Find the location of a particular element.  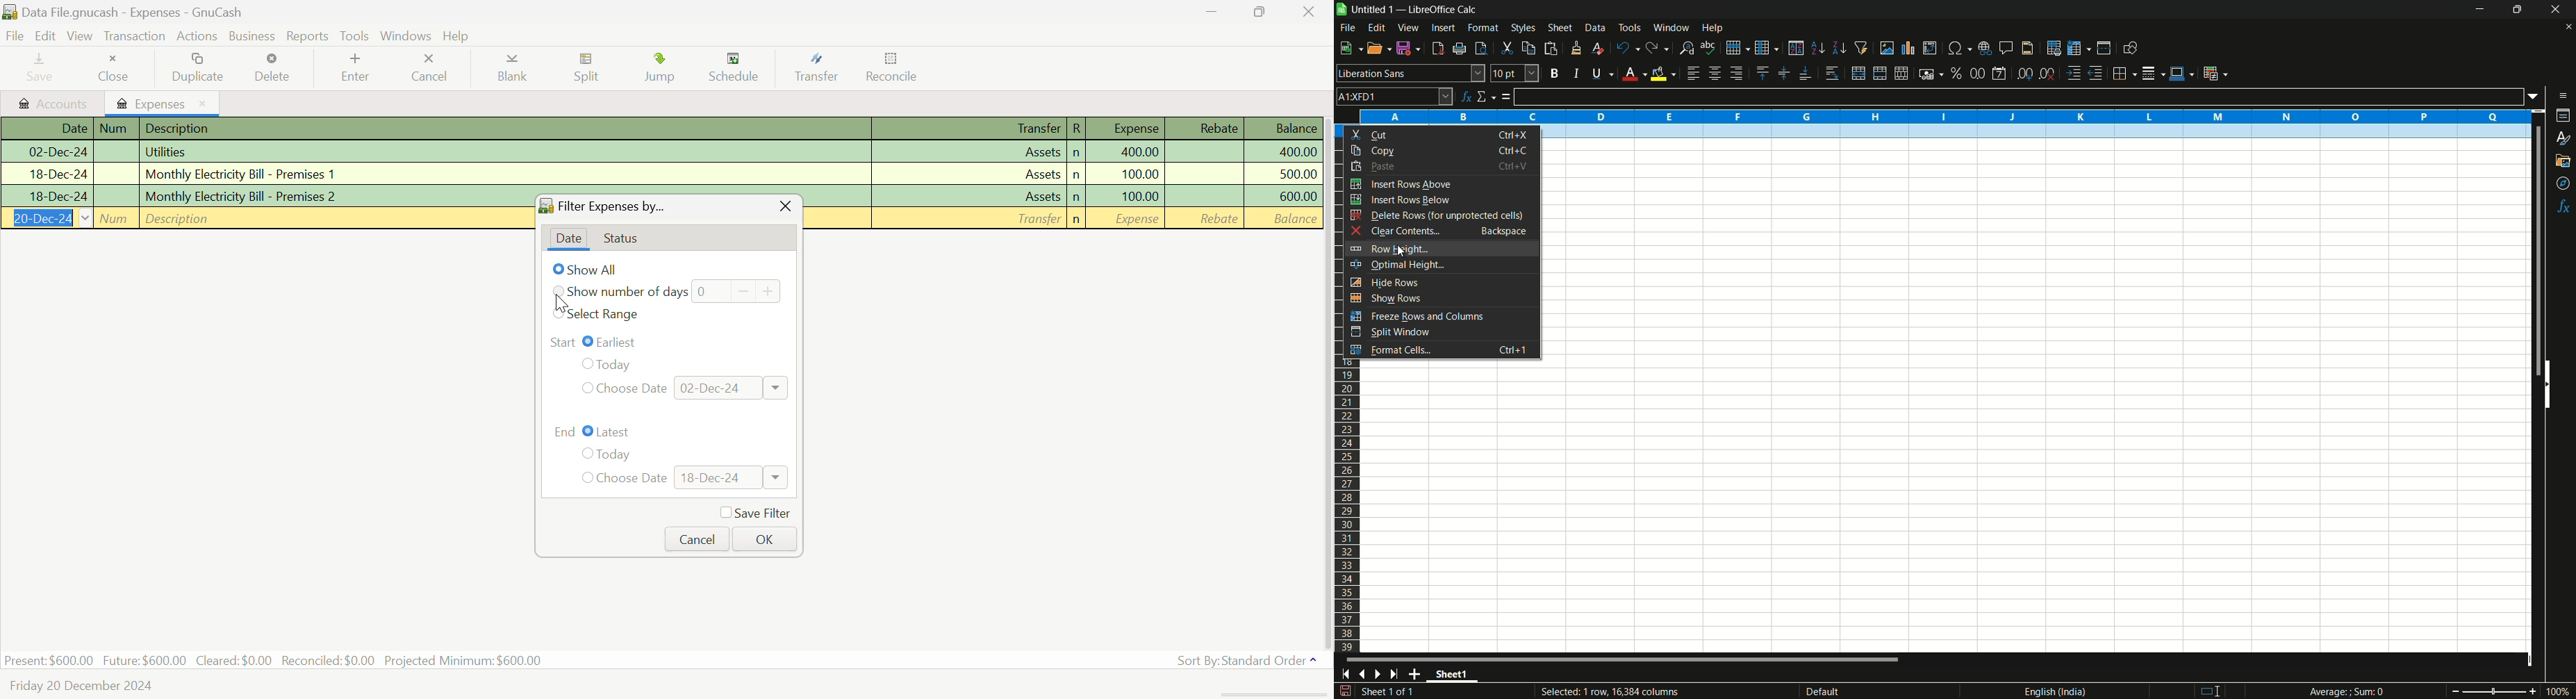

print is located at coordinates (1459, 49).